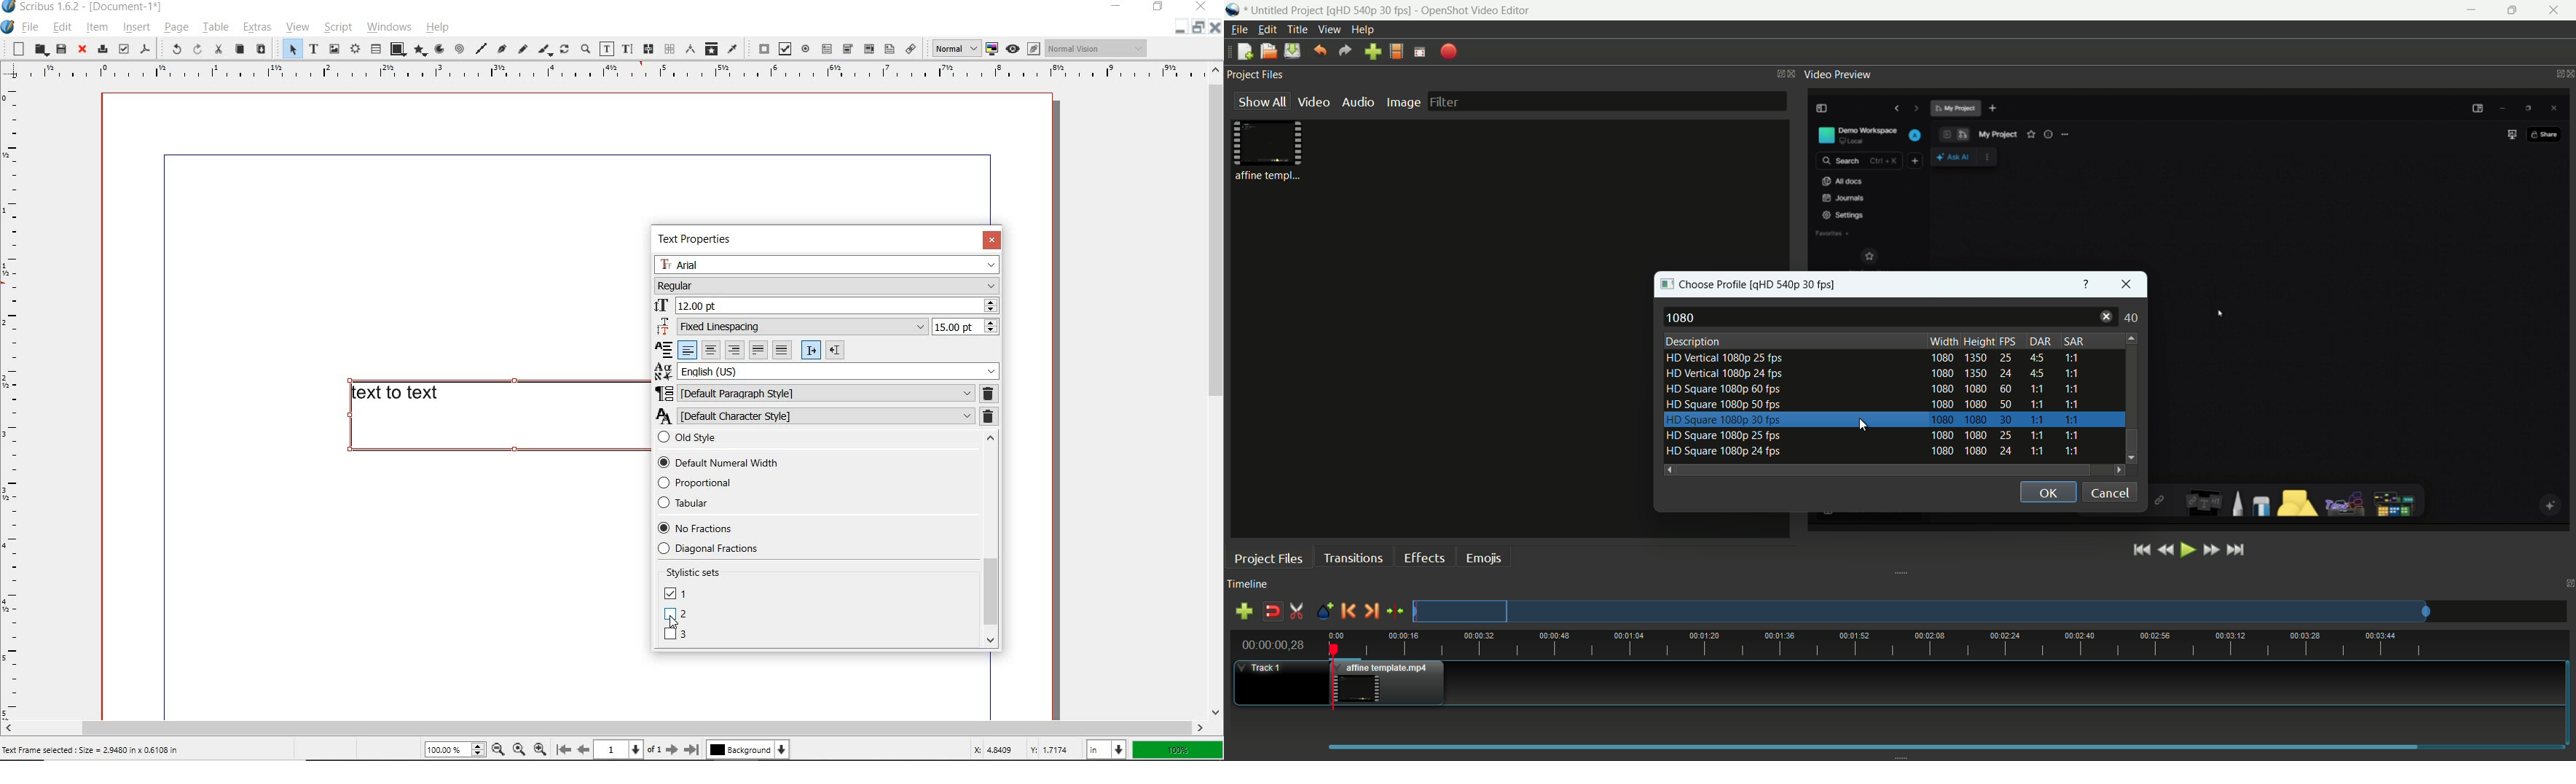 The image size is (2576, 784). What do you see at coordinates (991, 540) in the screenshot?
I see `SCROLLBAR` at bounding box center [991, 540].